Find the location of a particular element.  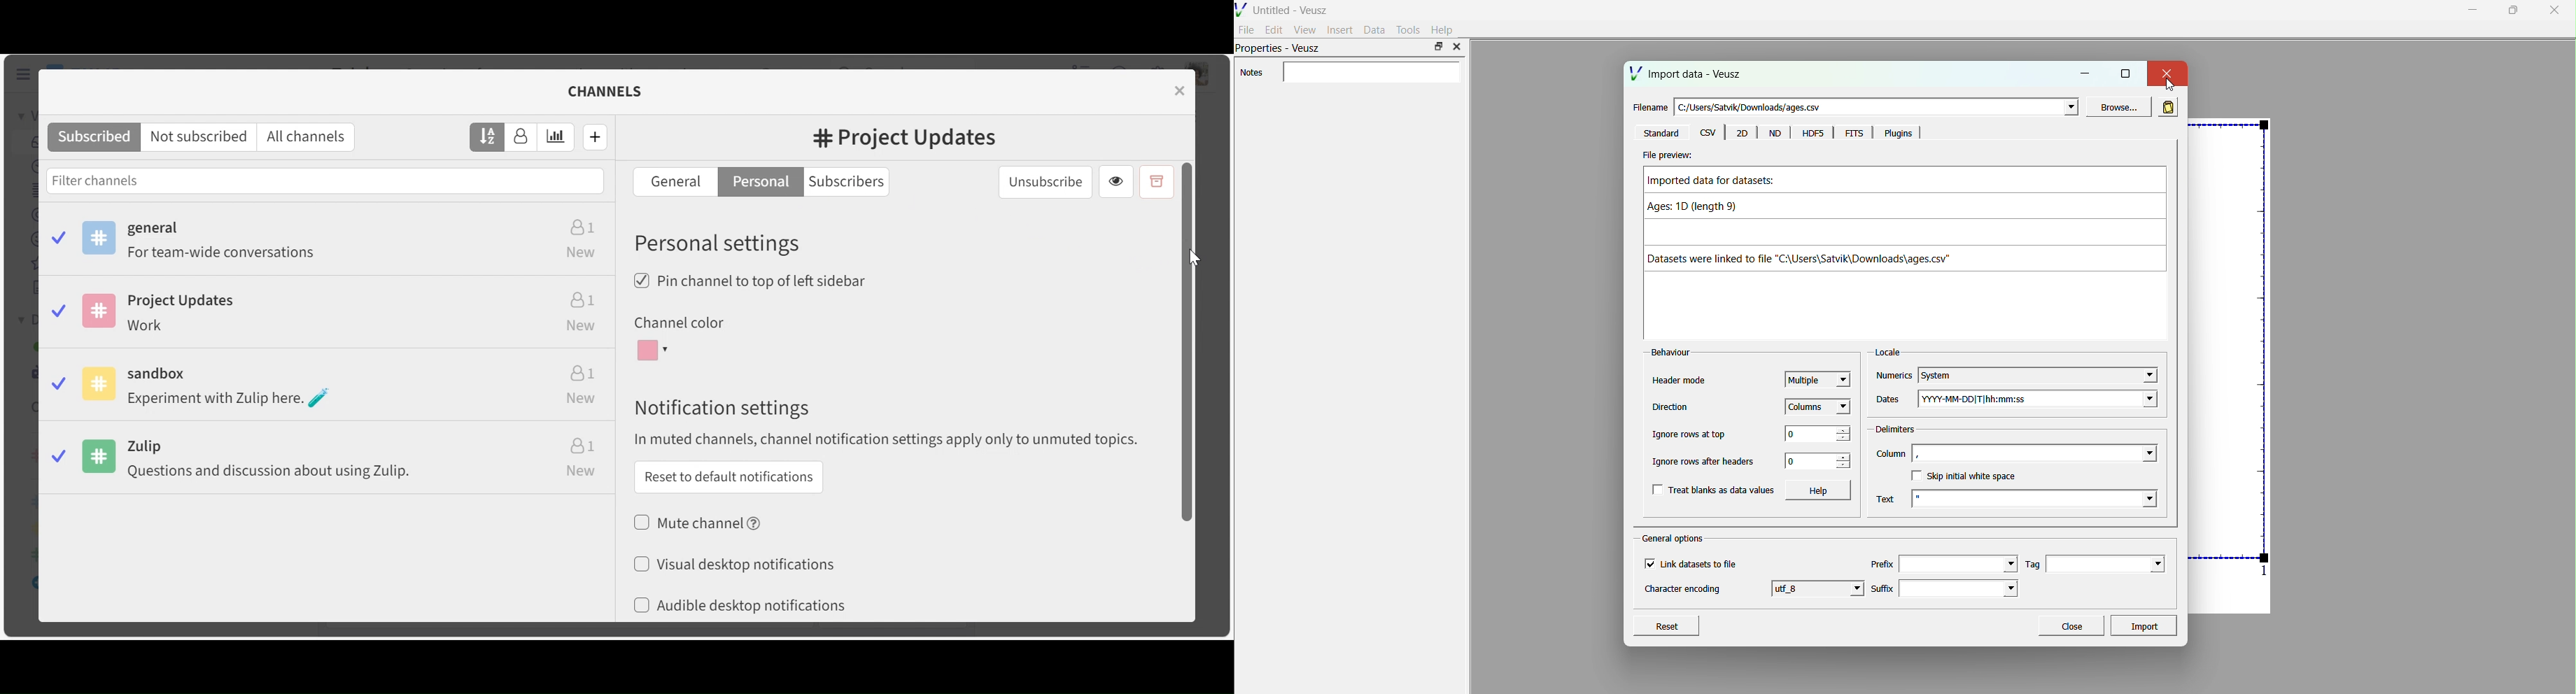

0 is located at coordinates (1808, 462).